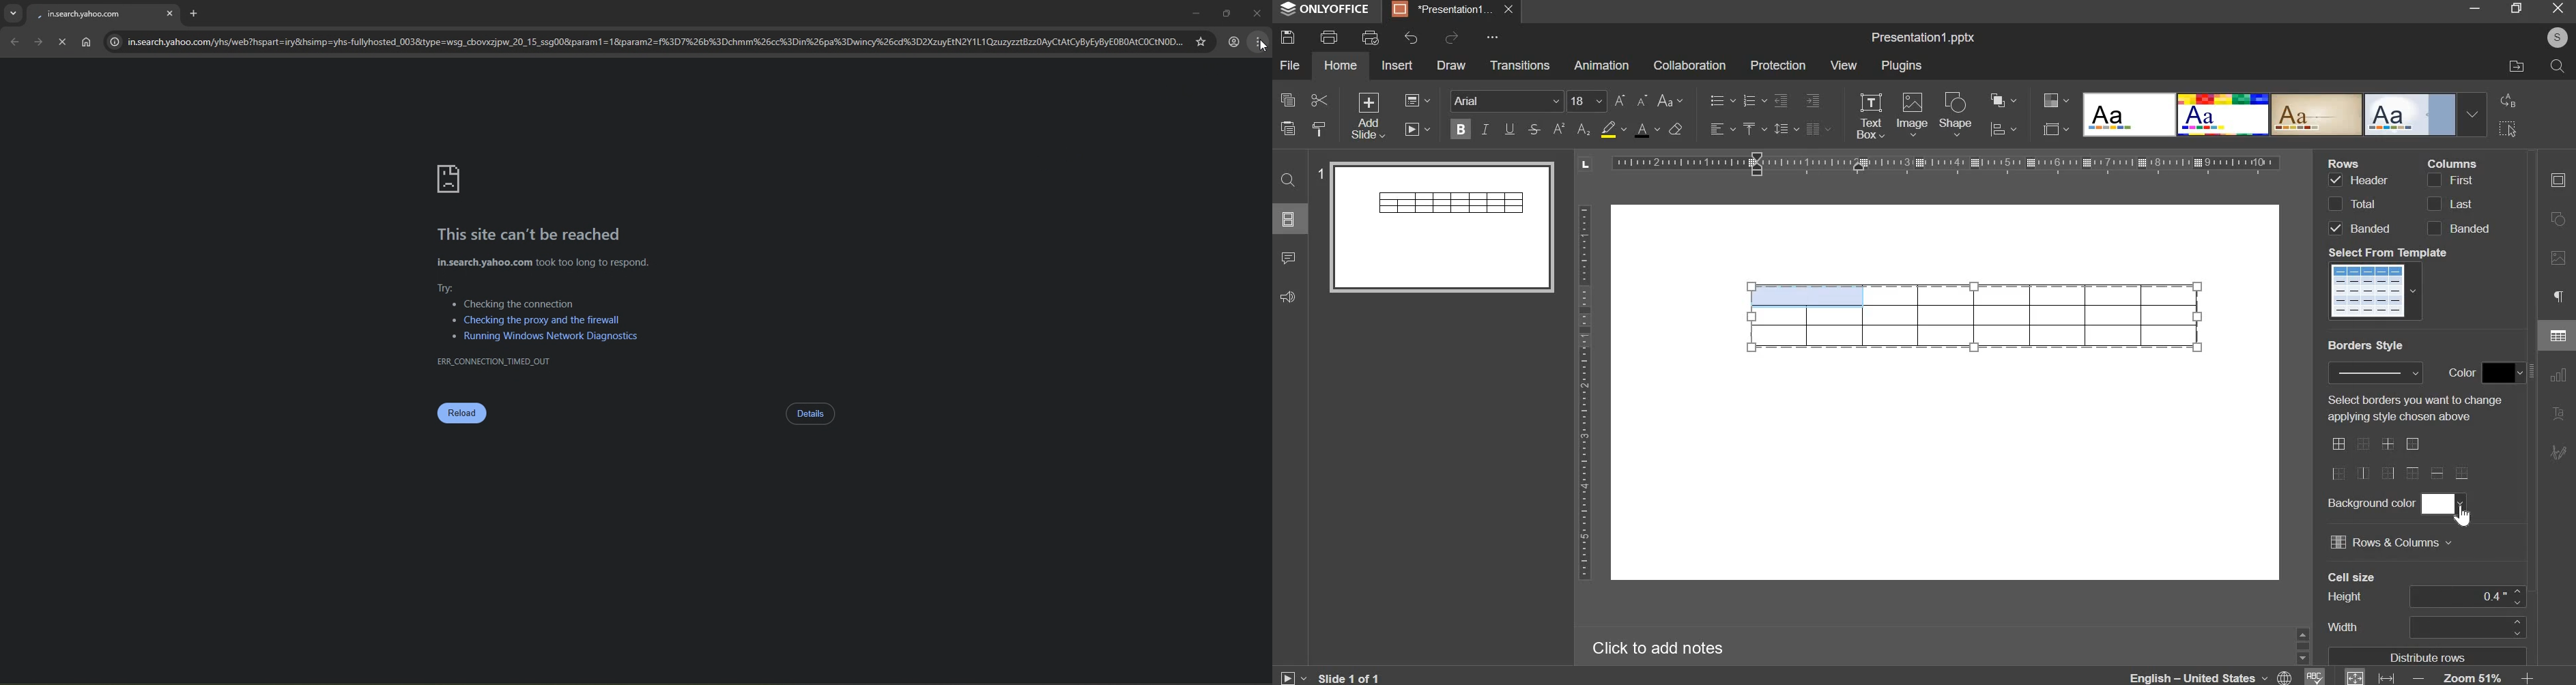 The height and width of the screenshot is (700, 2576). What do you see at coordinates (1442, 226) in the screenshot?
I see `slide preview` at bounding box center [1442, 226].